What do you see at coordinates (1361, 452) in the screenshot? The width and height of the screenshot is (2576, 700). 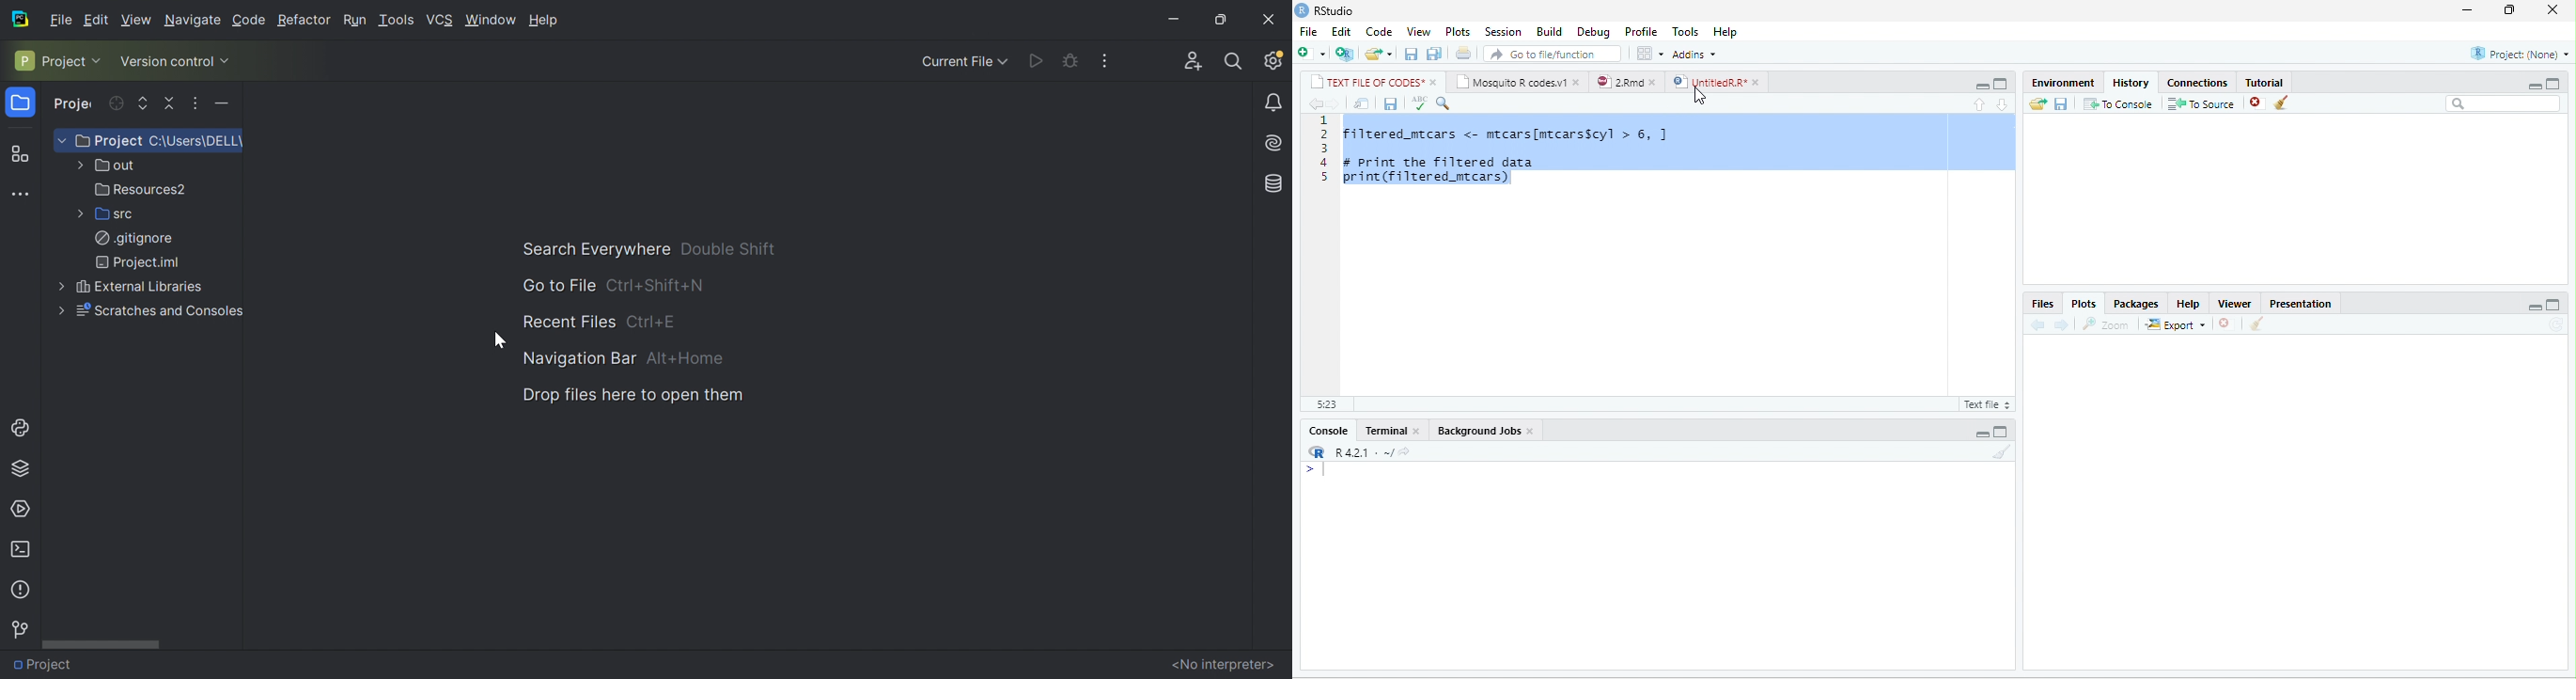 I see `R 4.2.1 ~/` at bounding box center [1361, 452].